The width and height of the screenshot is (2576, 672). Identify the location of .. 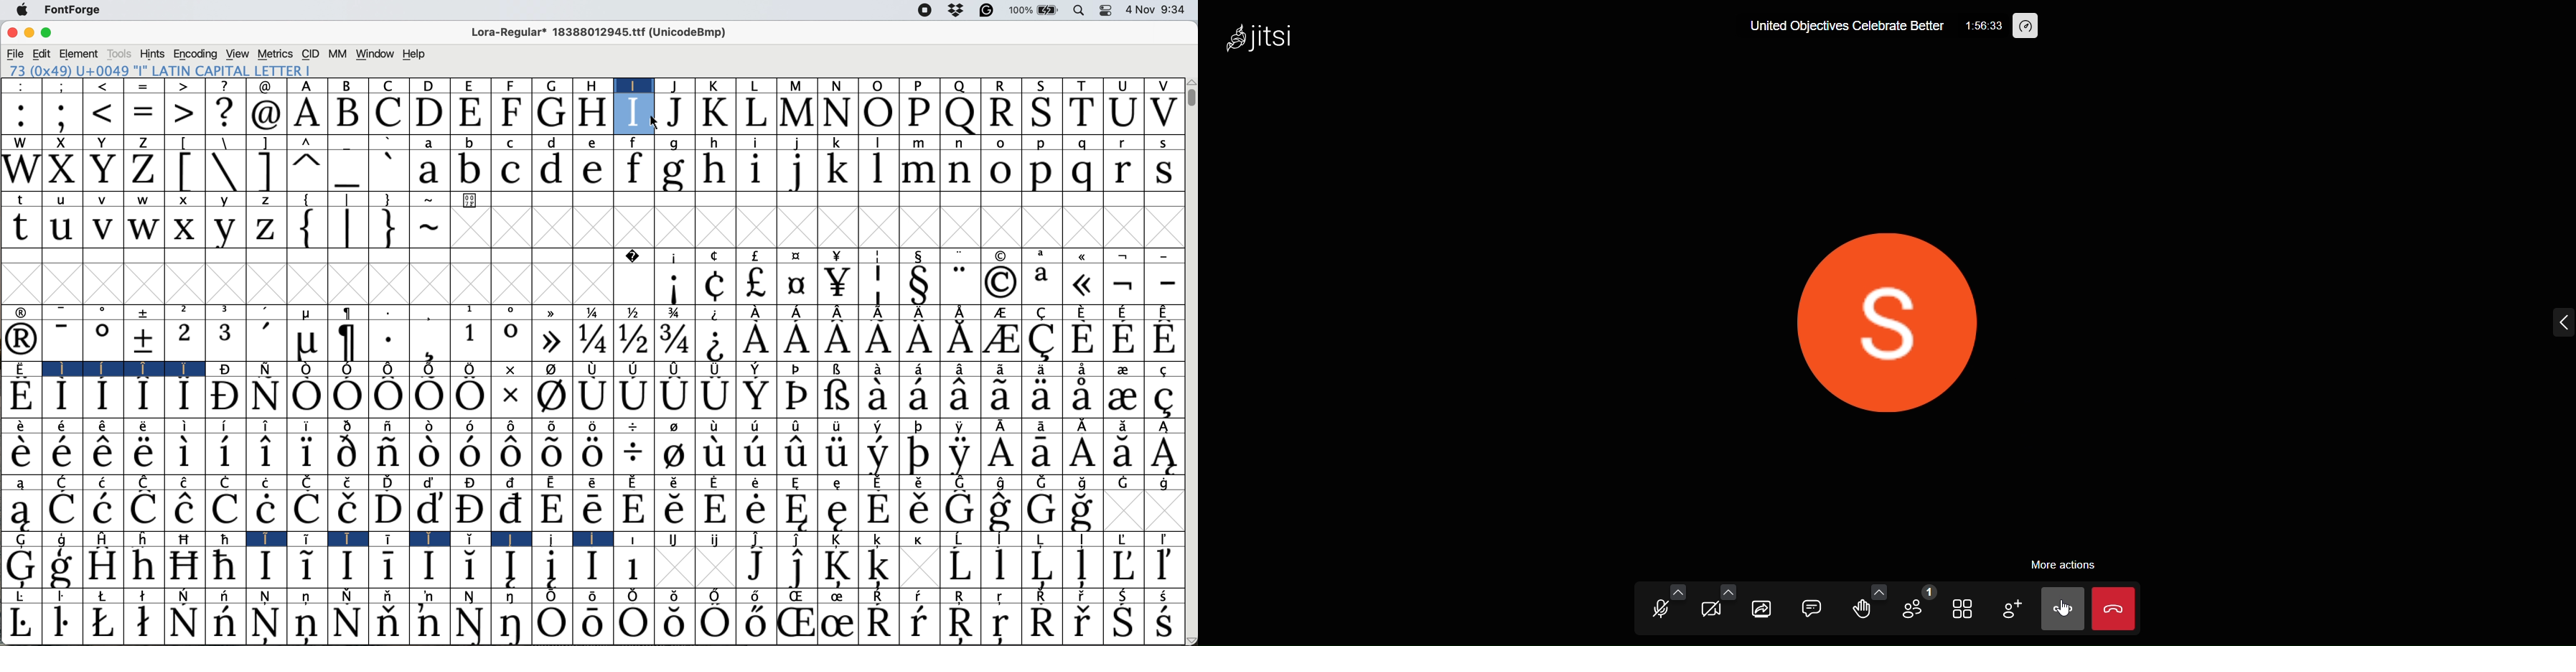
(389, 312).